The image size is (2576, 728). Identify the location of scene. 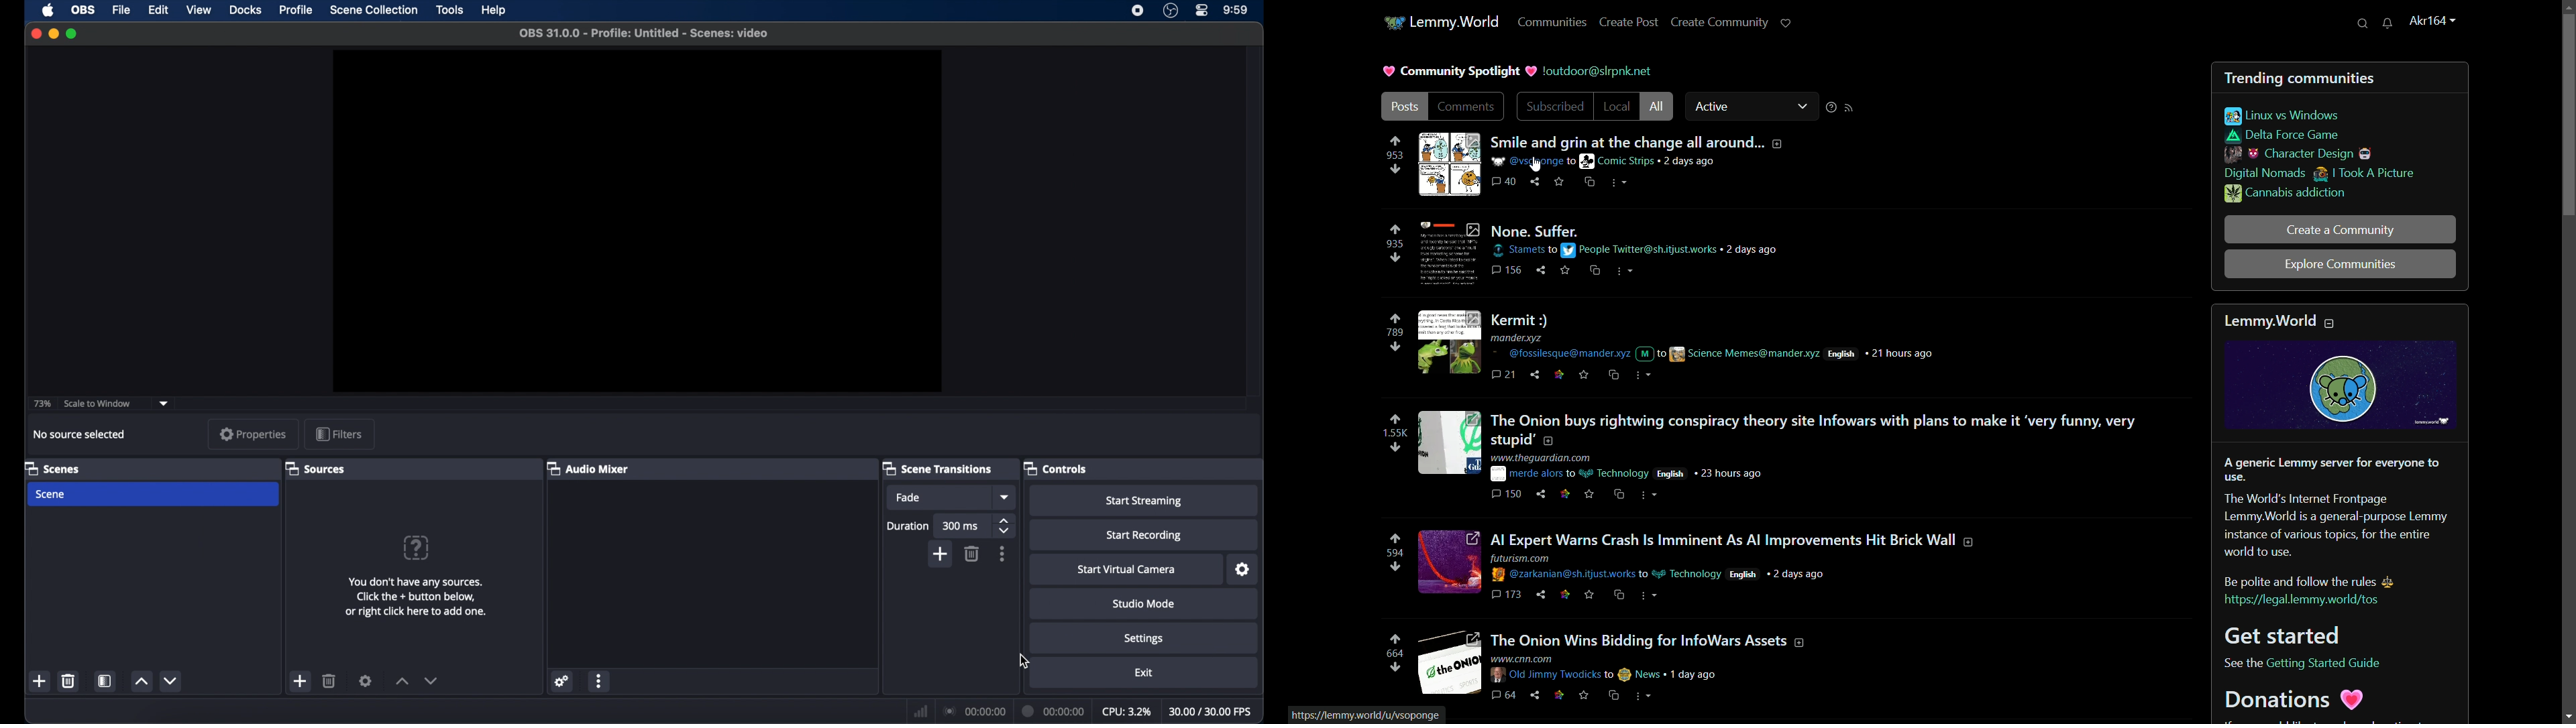
(51, 494).